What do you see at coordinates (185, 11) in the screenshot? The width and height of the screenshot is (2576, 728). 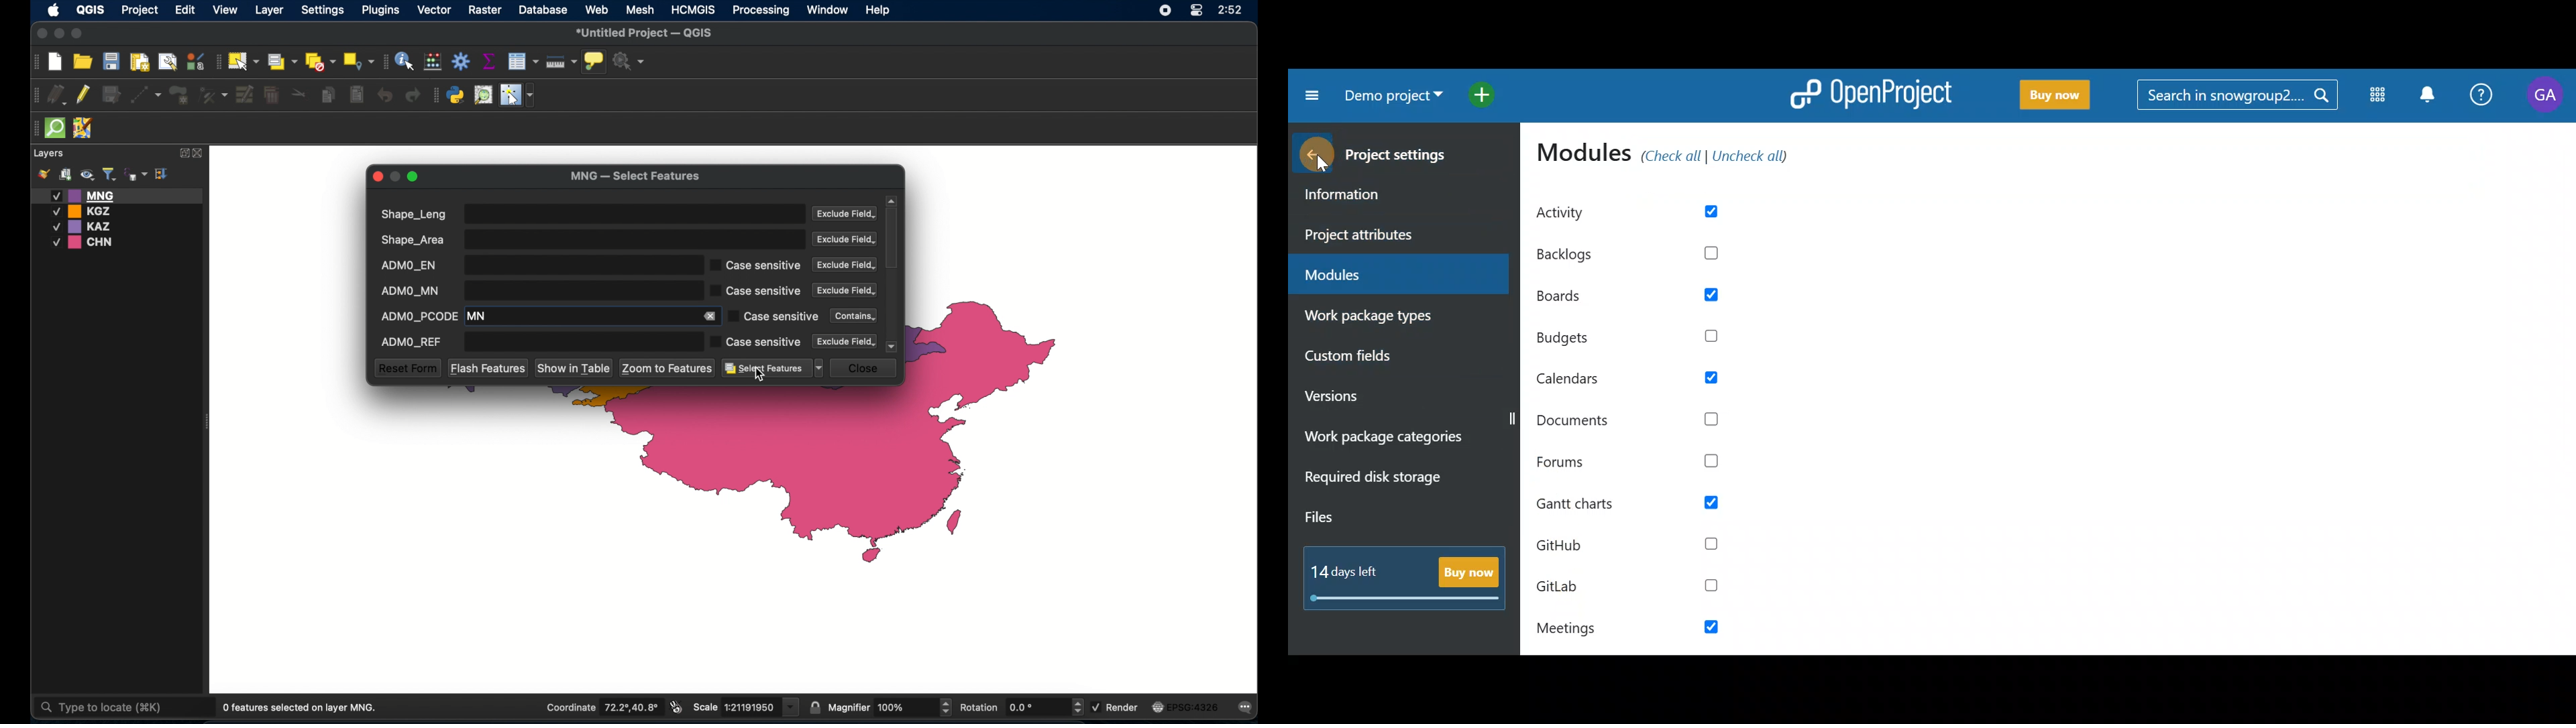 I see `edit` at bounding box center [185, 11].